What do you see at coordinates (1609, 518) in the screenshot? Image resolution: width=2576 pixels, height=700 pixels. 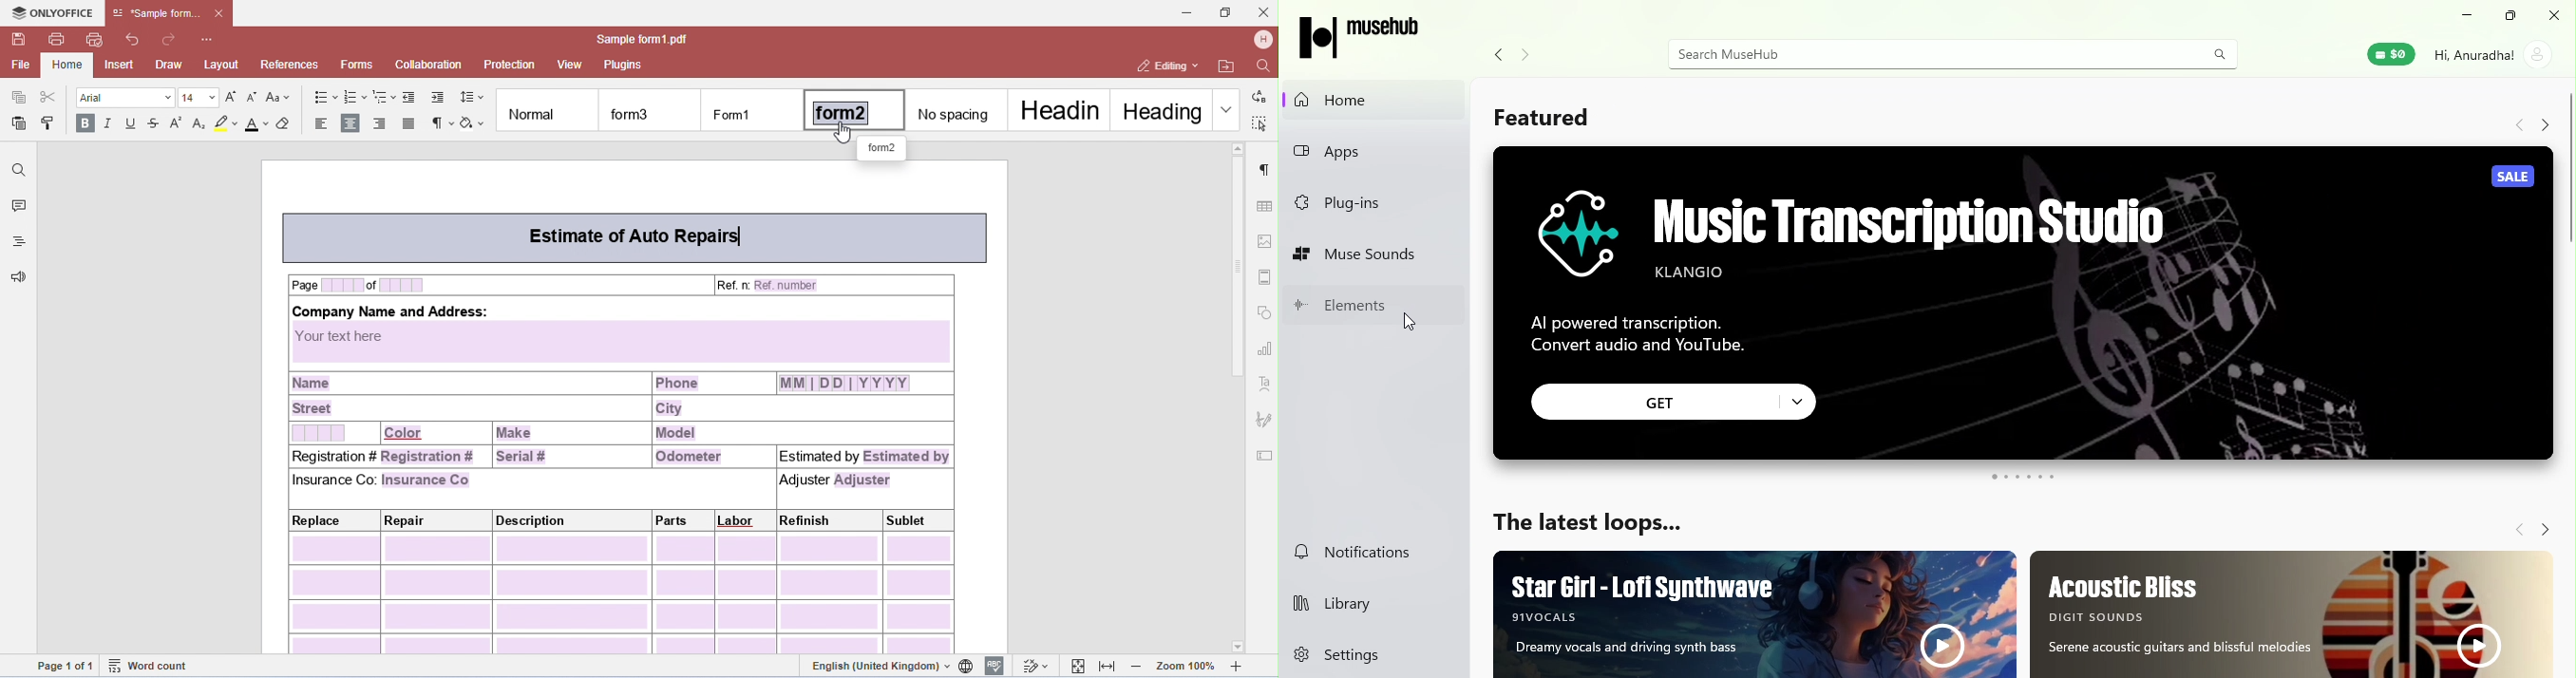 I see `The latest loops` at bounding box center [1609, 518].